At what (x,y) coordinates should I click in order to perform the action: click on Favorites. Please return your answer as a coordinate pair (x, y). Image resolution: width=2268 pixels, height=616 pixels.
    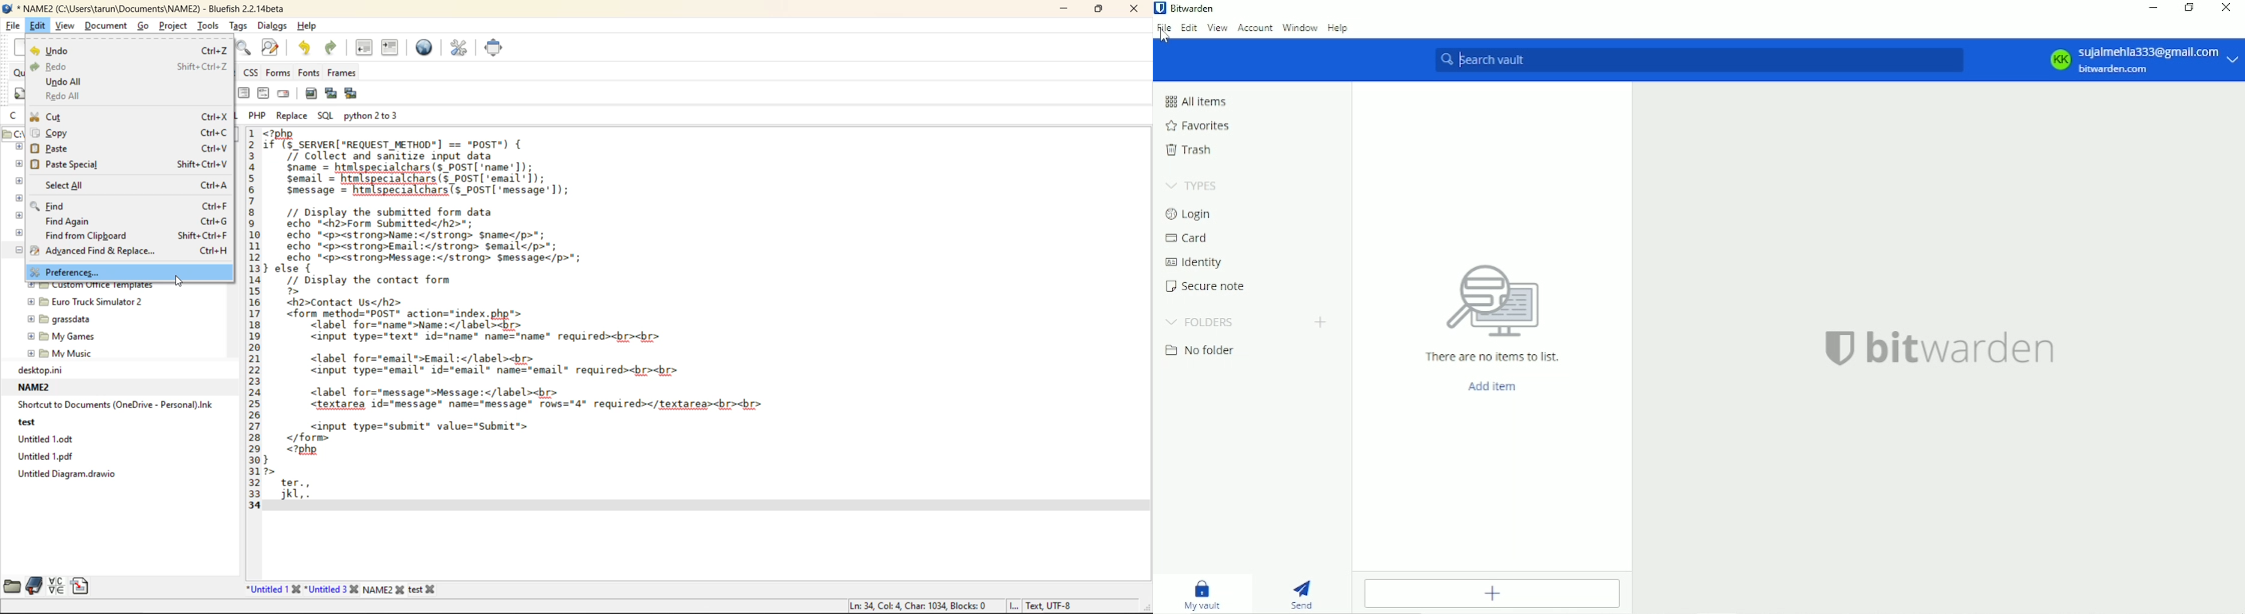
    Looking at the image, I should click on (1197, 126).